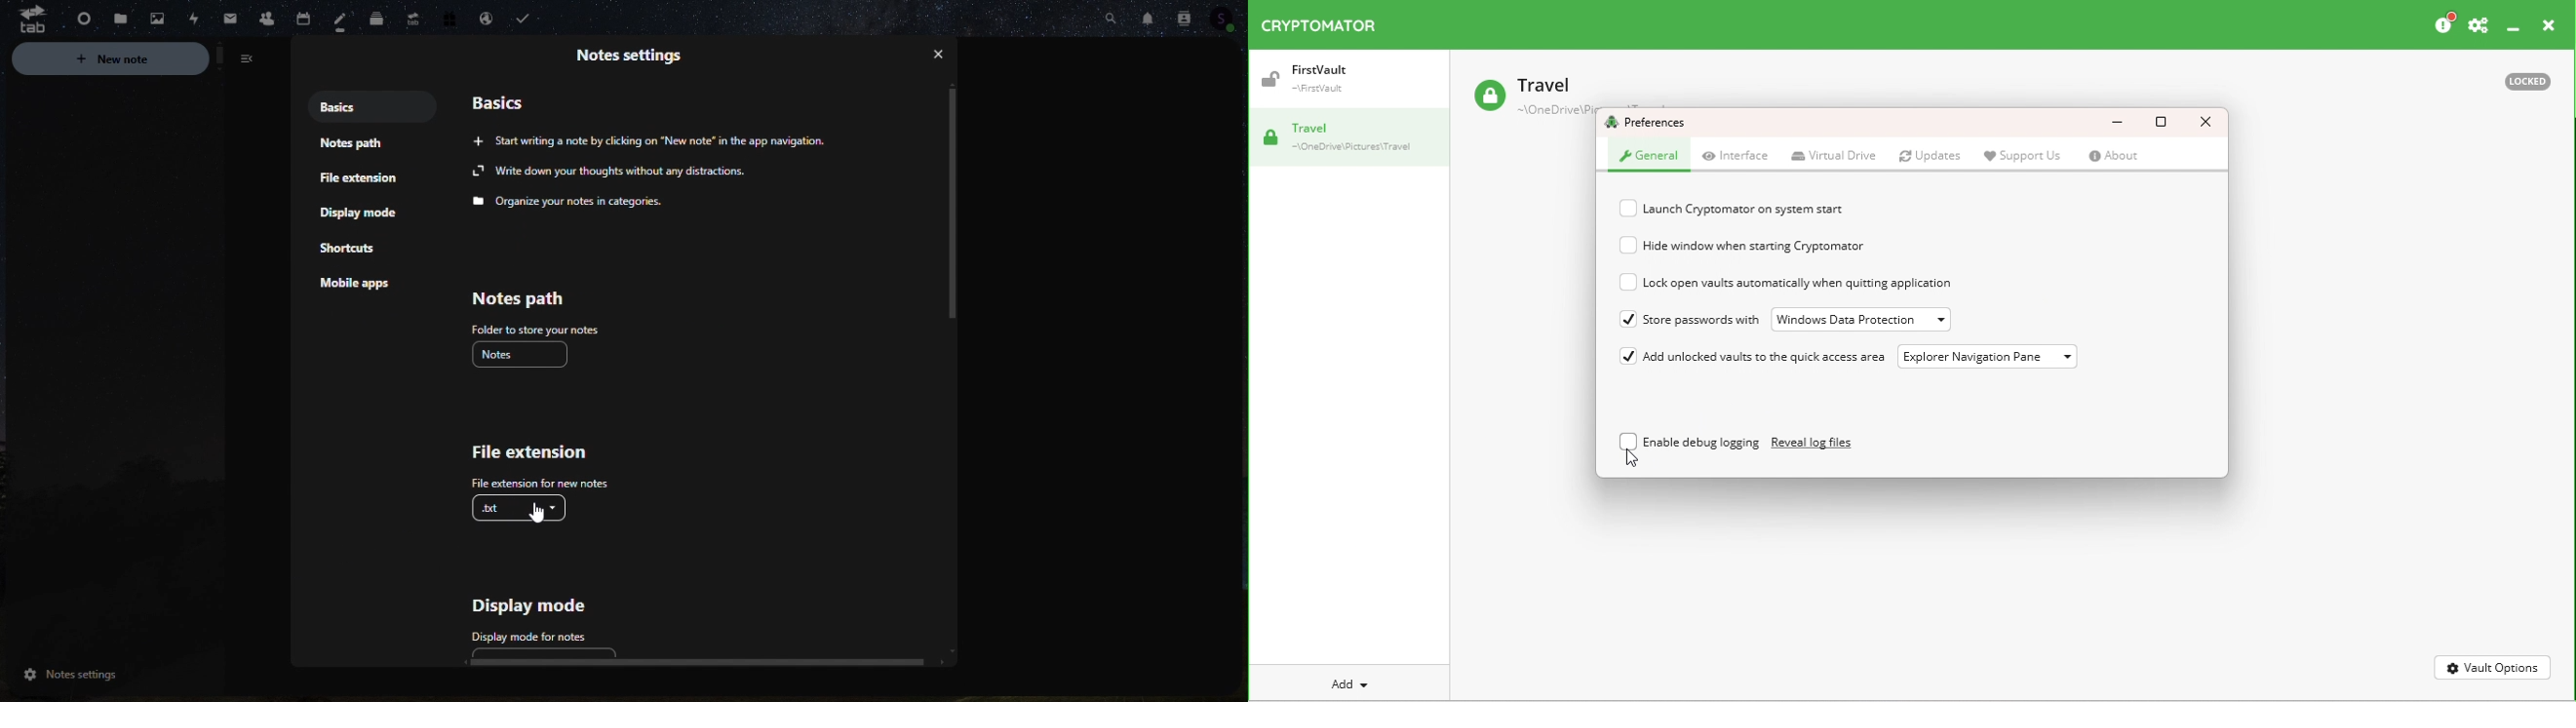  Describe the element at coordinates (553, 616) in the screenshot. I see `Display mode` at that location.